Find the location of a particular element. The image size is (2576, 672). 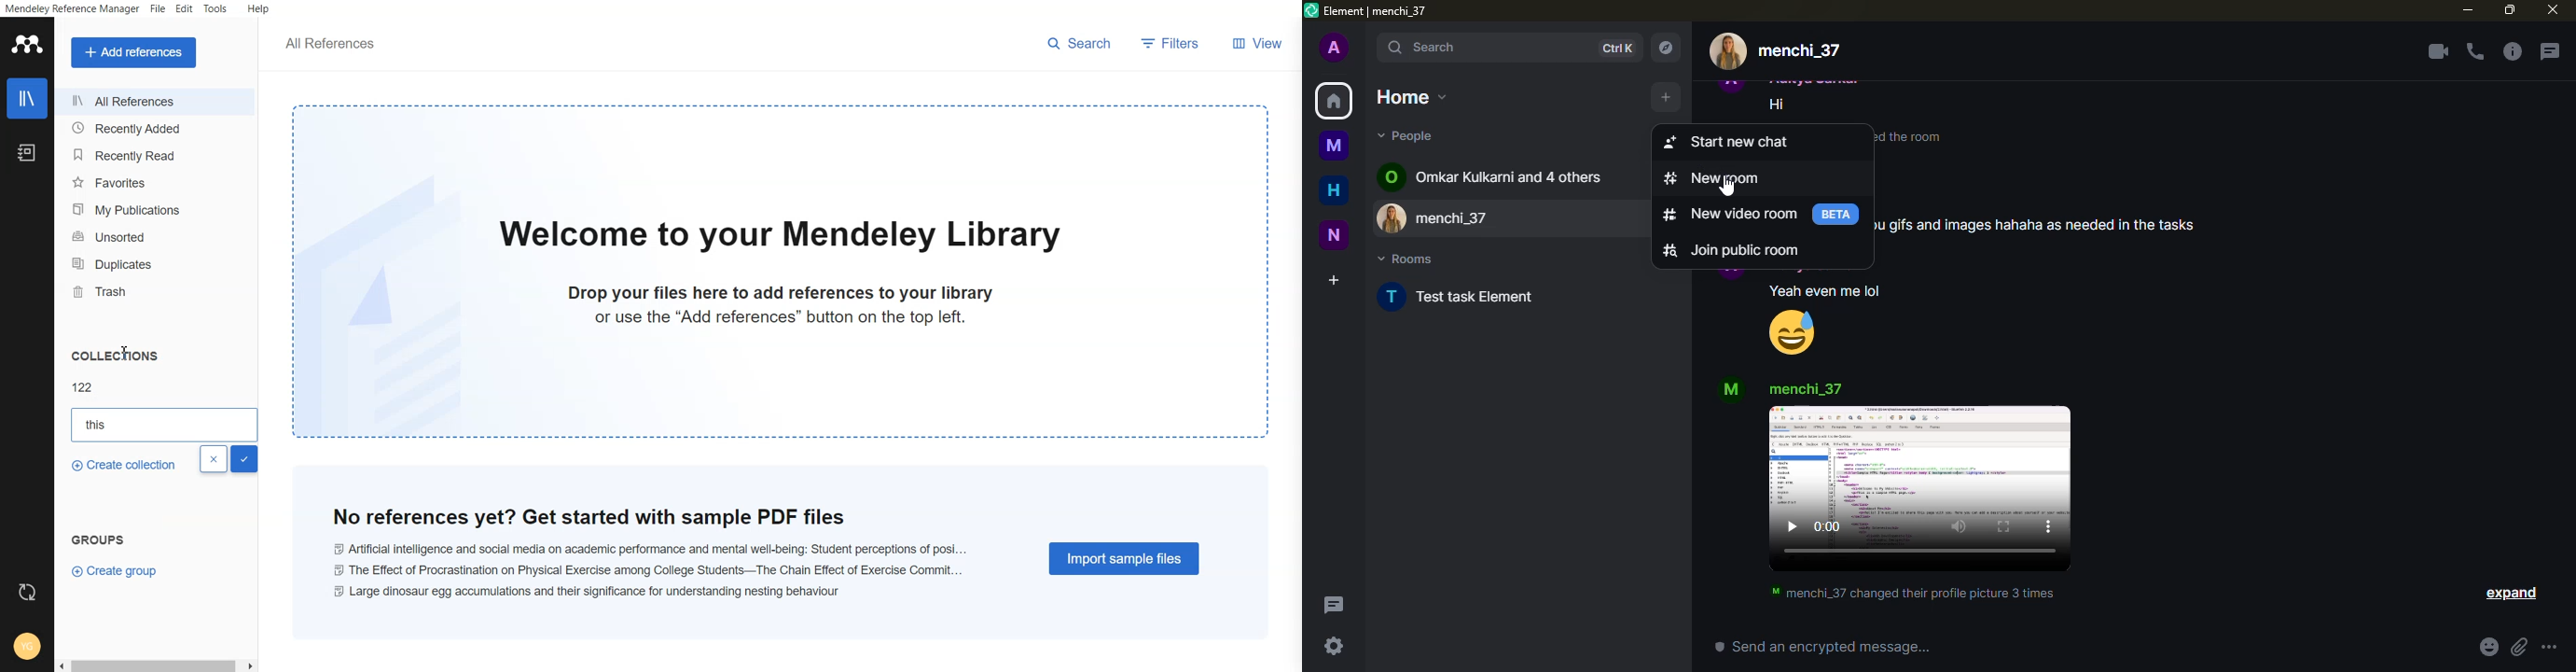

or use the "Add references" button on the top left. is located at coordinates (783, 318).